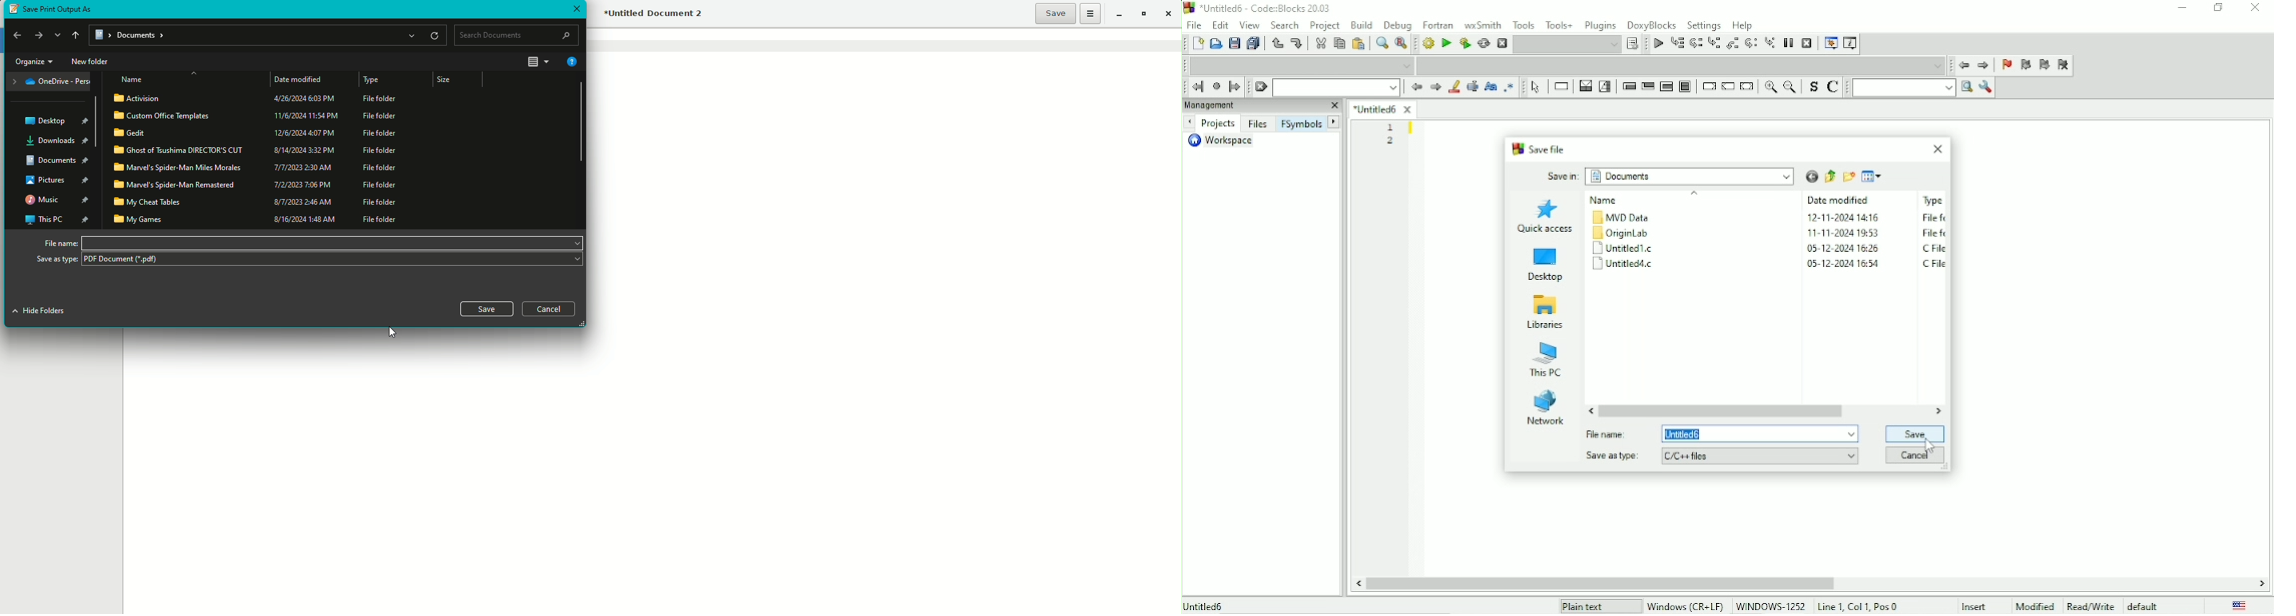  I want to click on Exit-condition loop, so click(1647, 86).